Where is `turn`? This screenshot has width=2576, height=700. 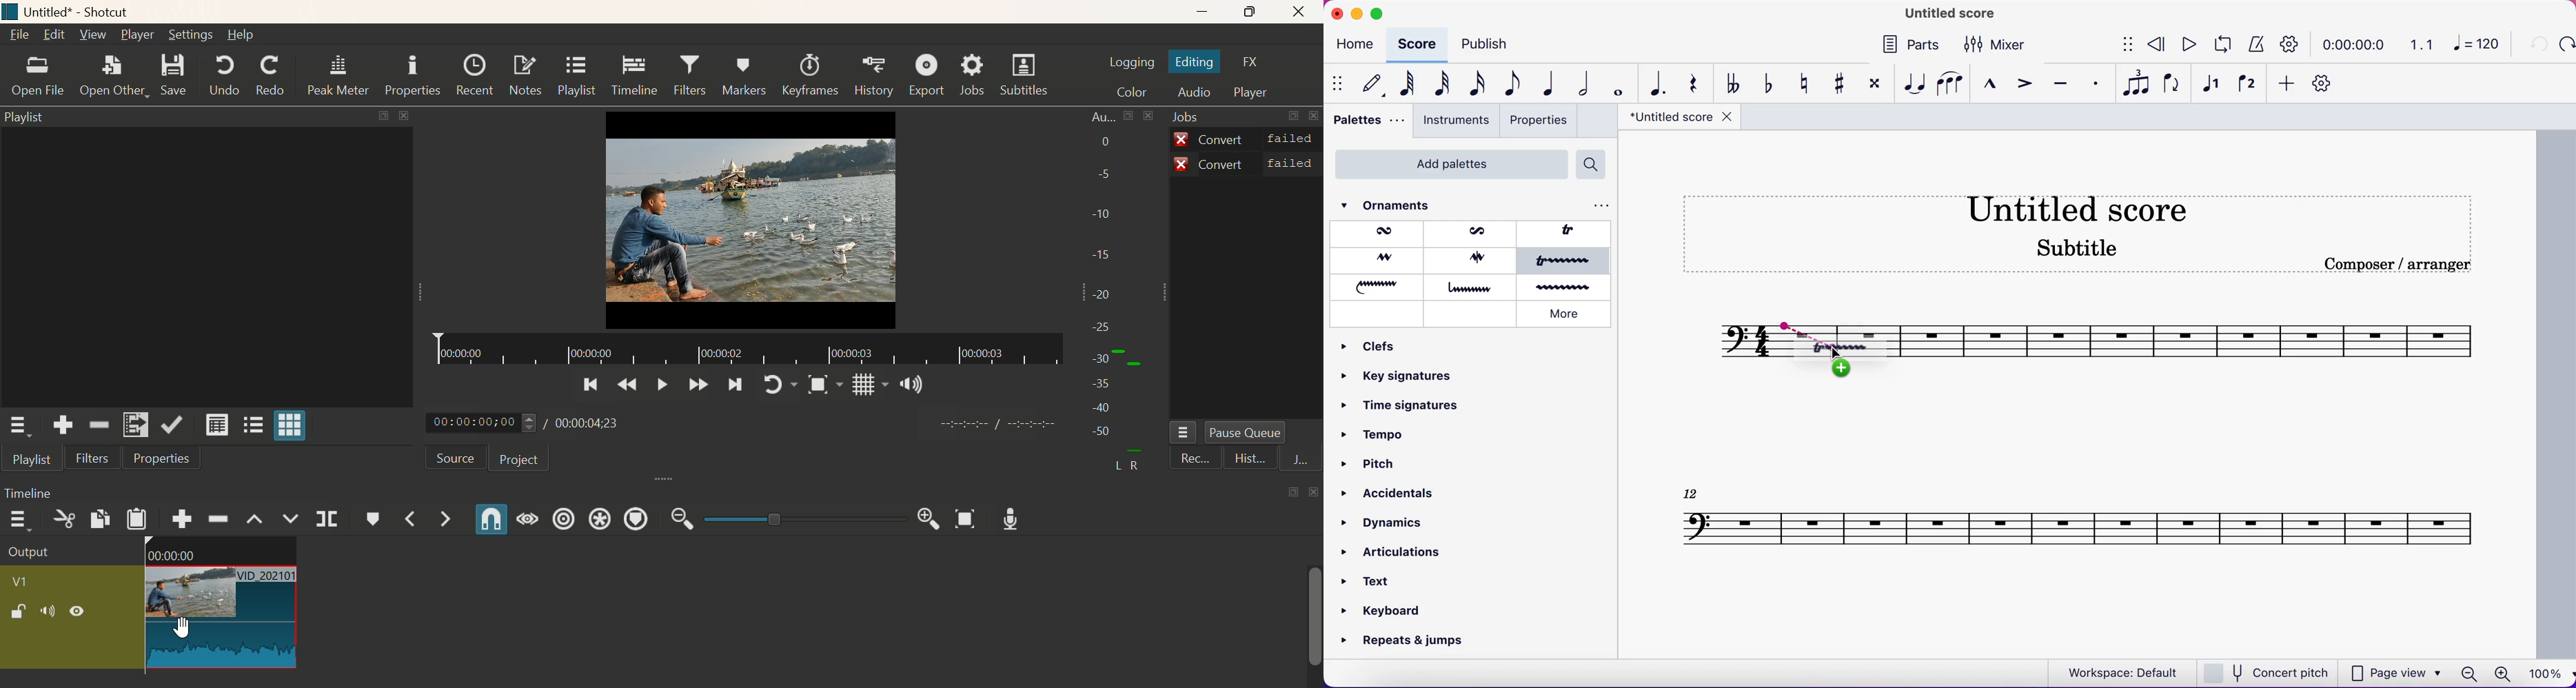 turn is located at coordinates (1376, 260).